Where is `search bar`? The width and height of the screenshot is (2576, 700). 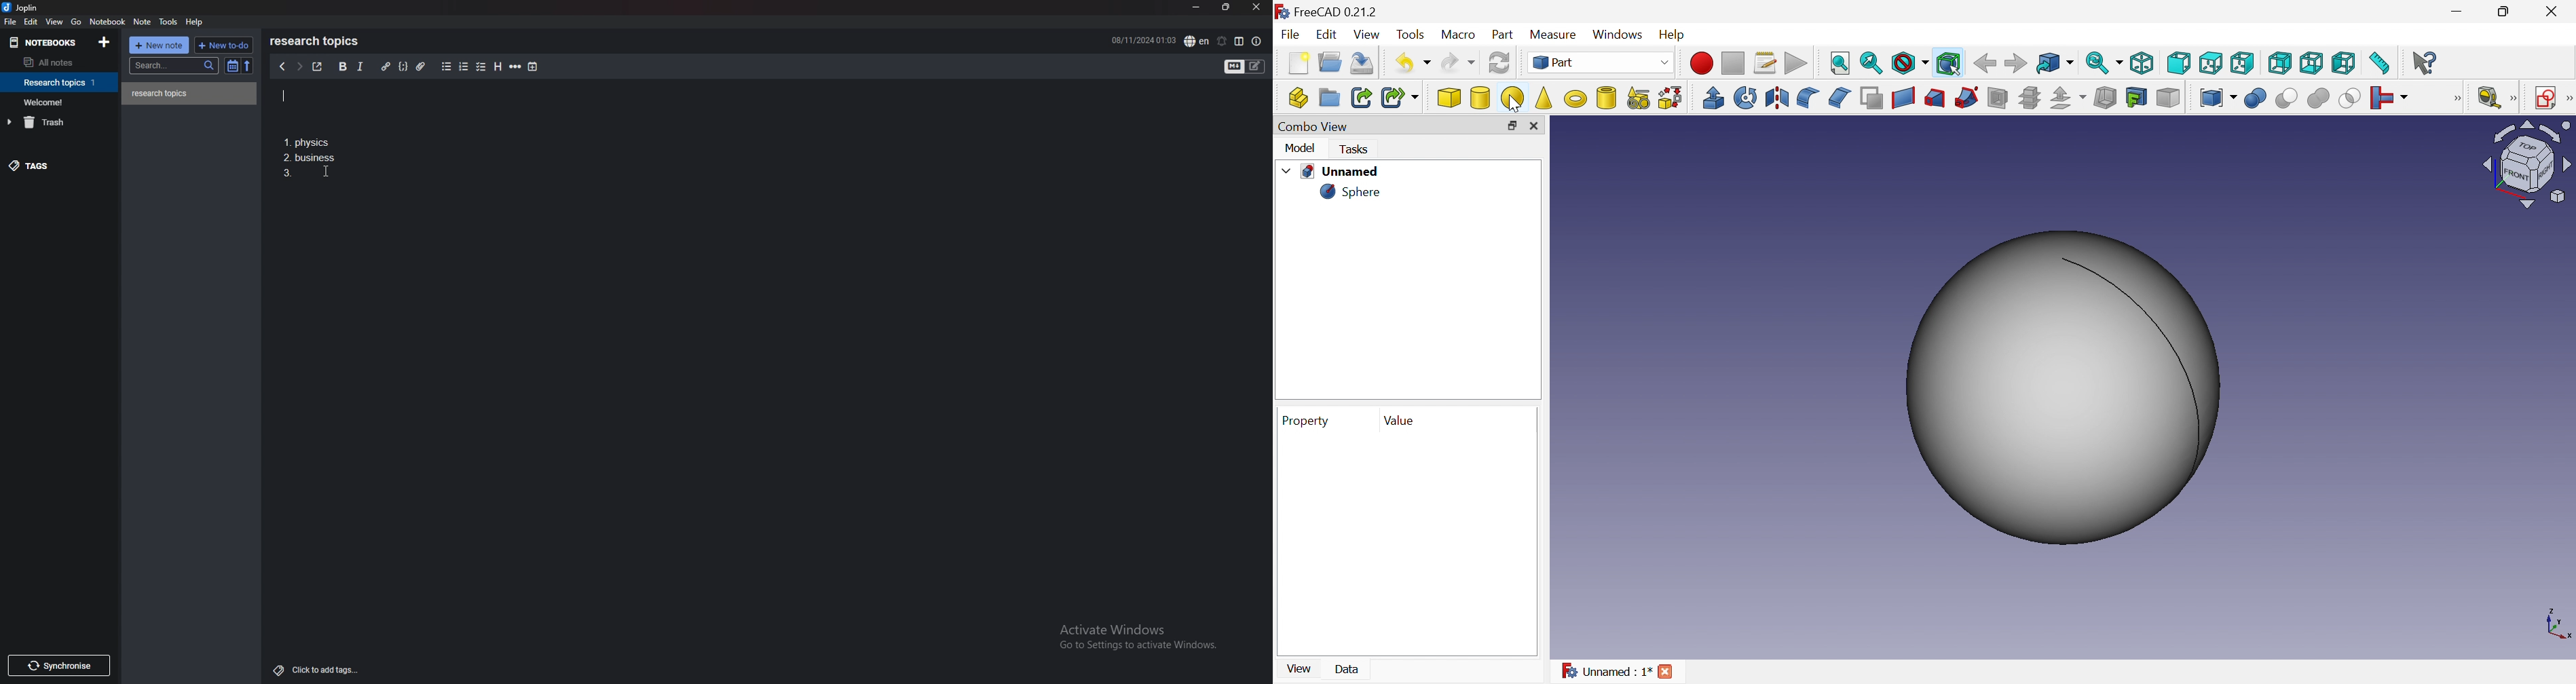
search bar is located at coordinates (175, 65).